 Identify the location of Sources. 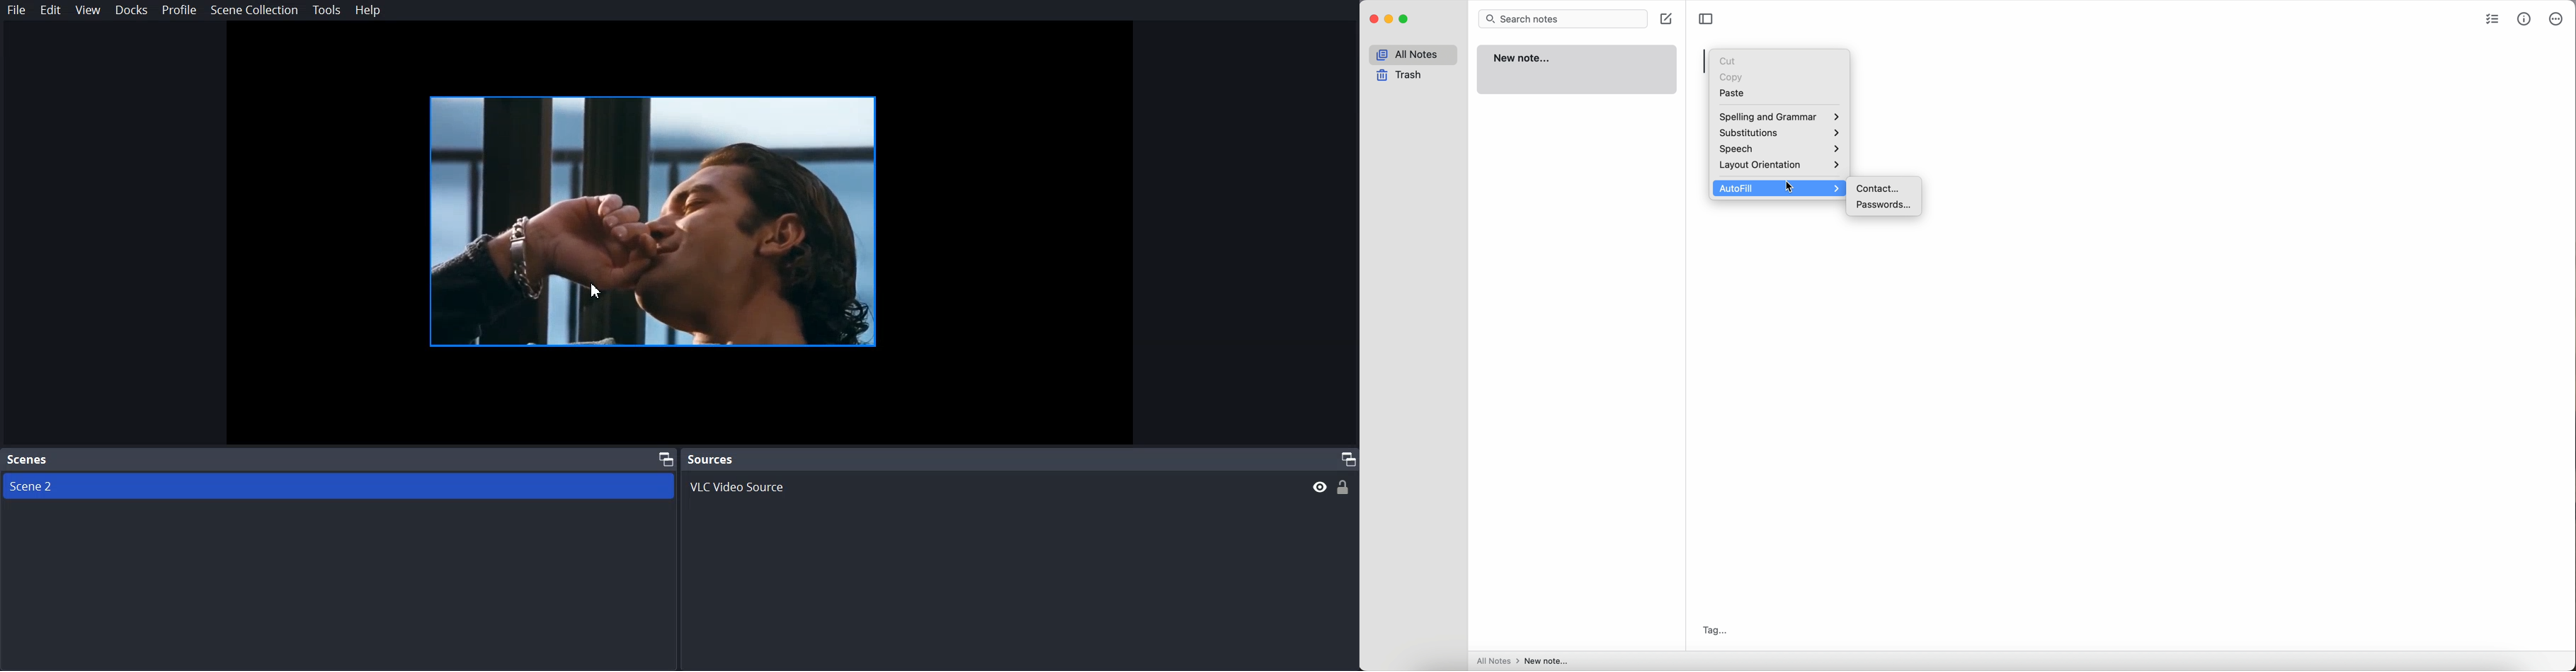
(711, 458).